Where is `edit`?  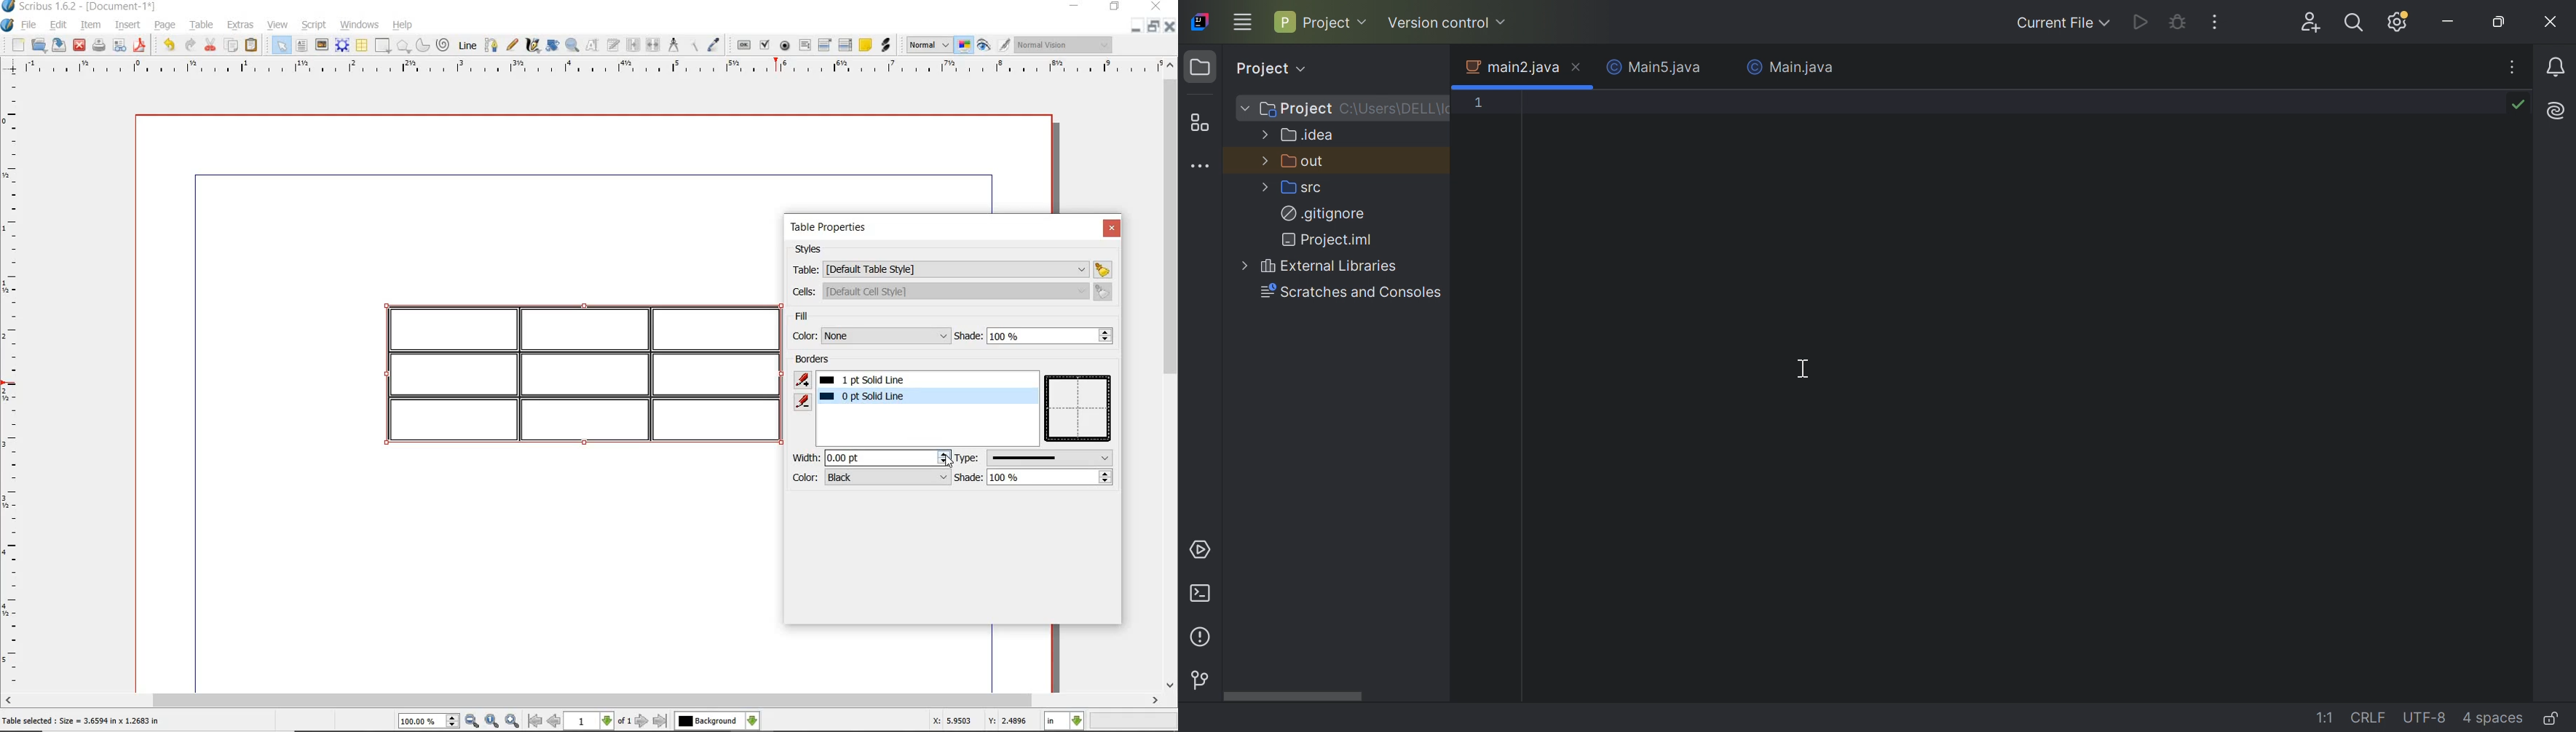 edit is located at coordinates (56, 25).